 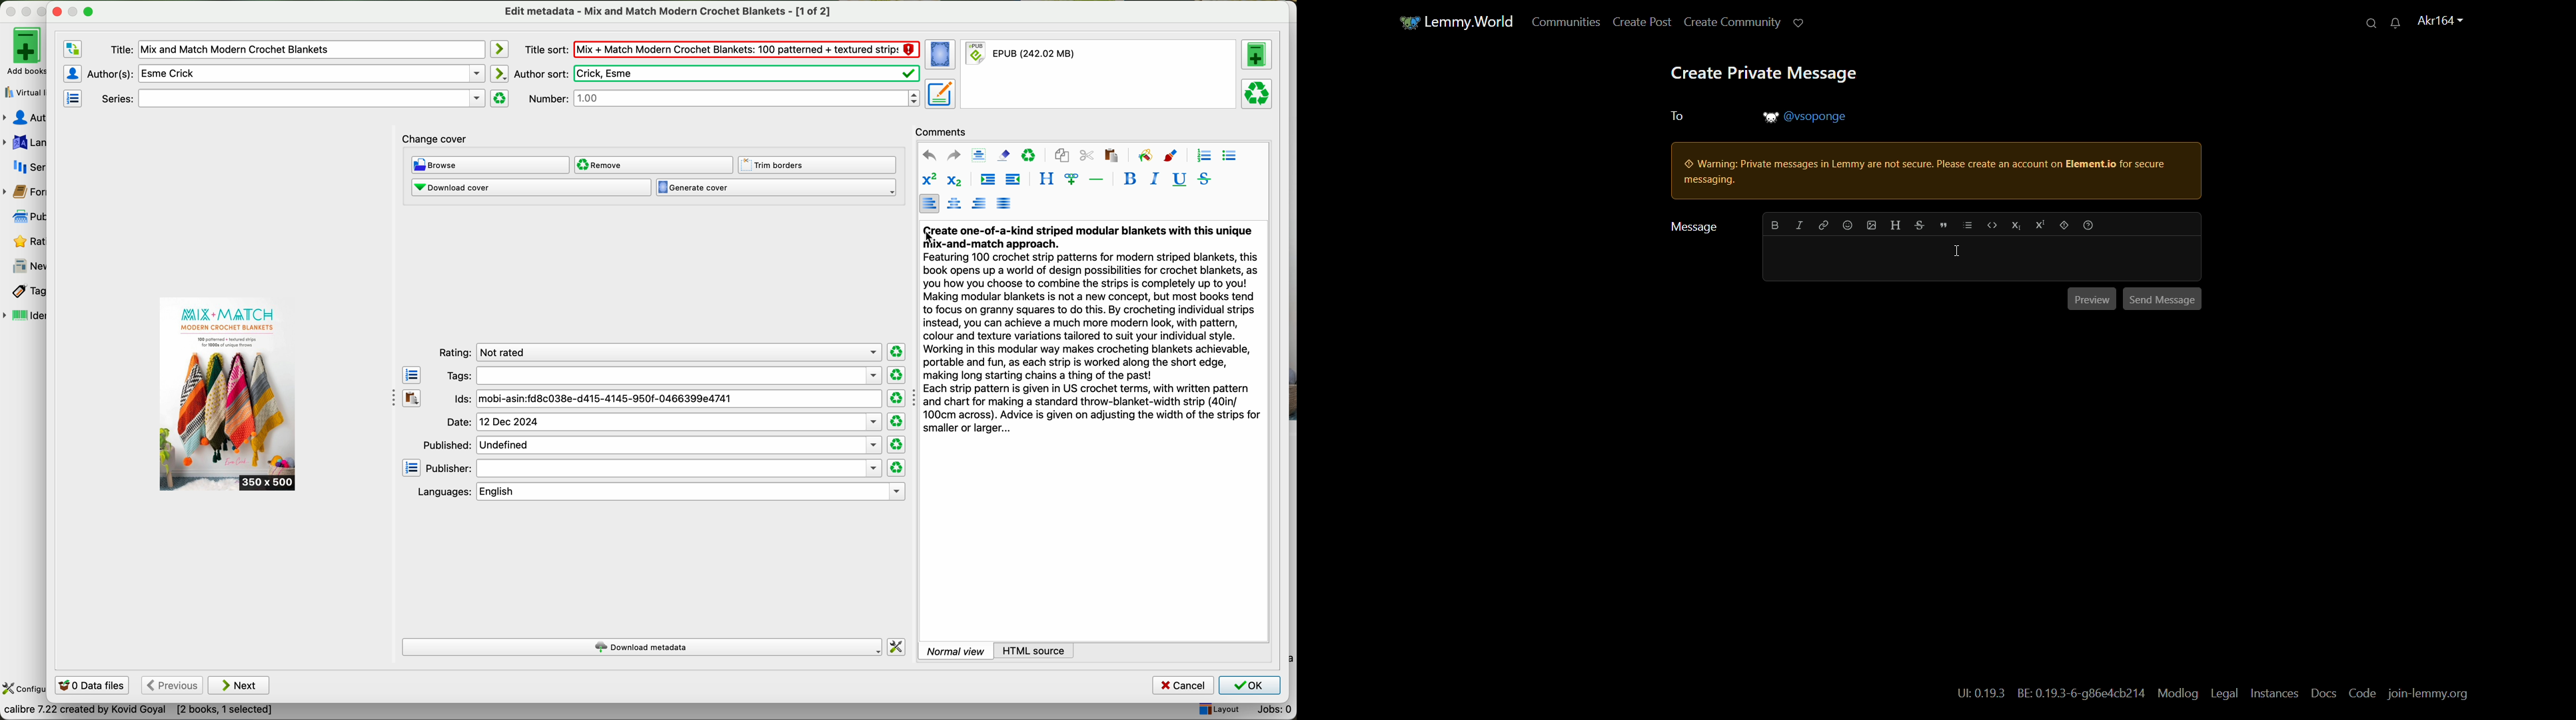 What do you see at coordinates (1806, 116) in the screenshot?
I see `username` at bounding box center [1806, 116].